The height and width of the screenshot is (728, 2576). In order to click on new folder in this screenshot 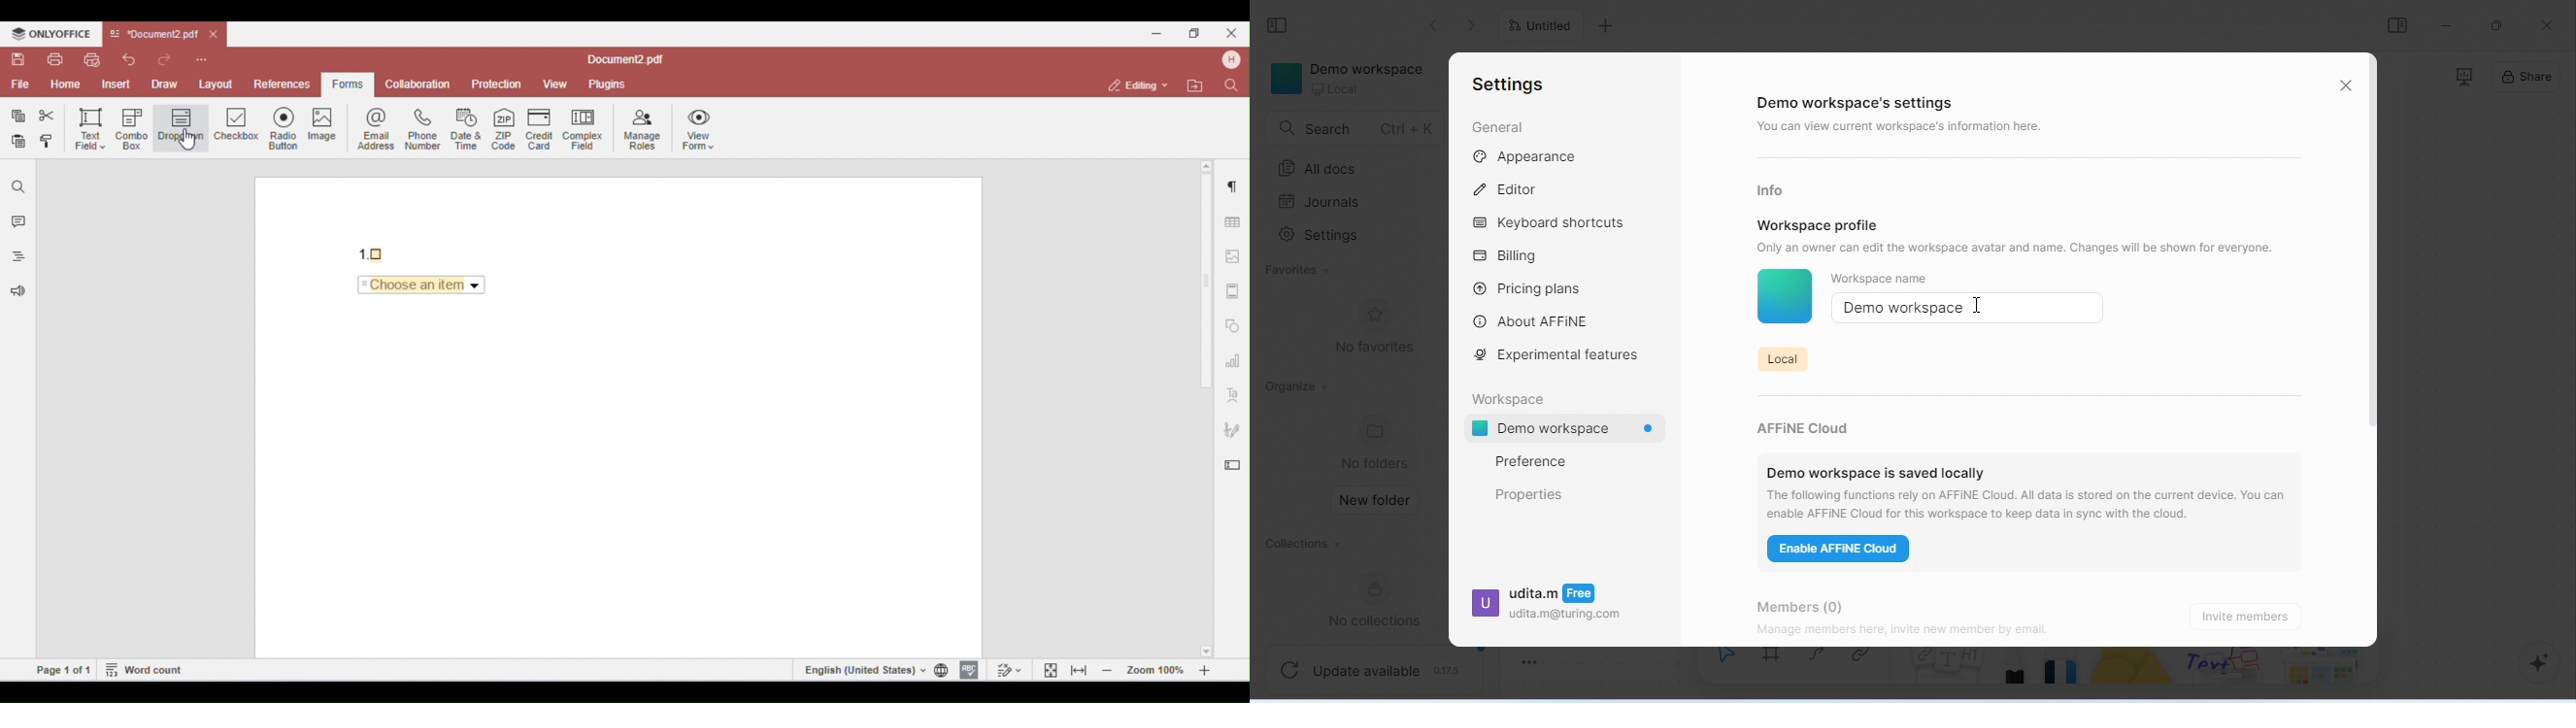, I will do `click(1377, 501)`.